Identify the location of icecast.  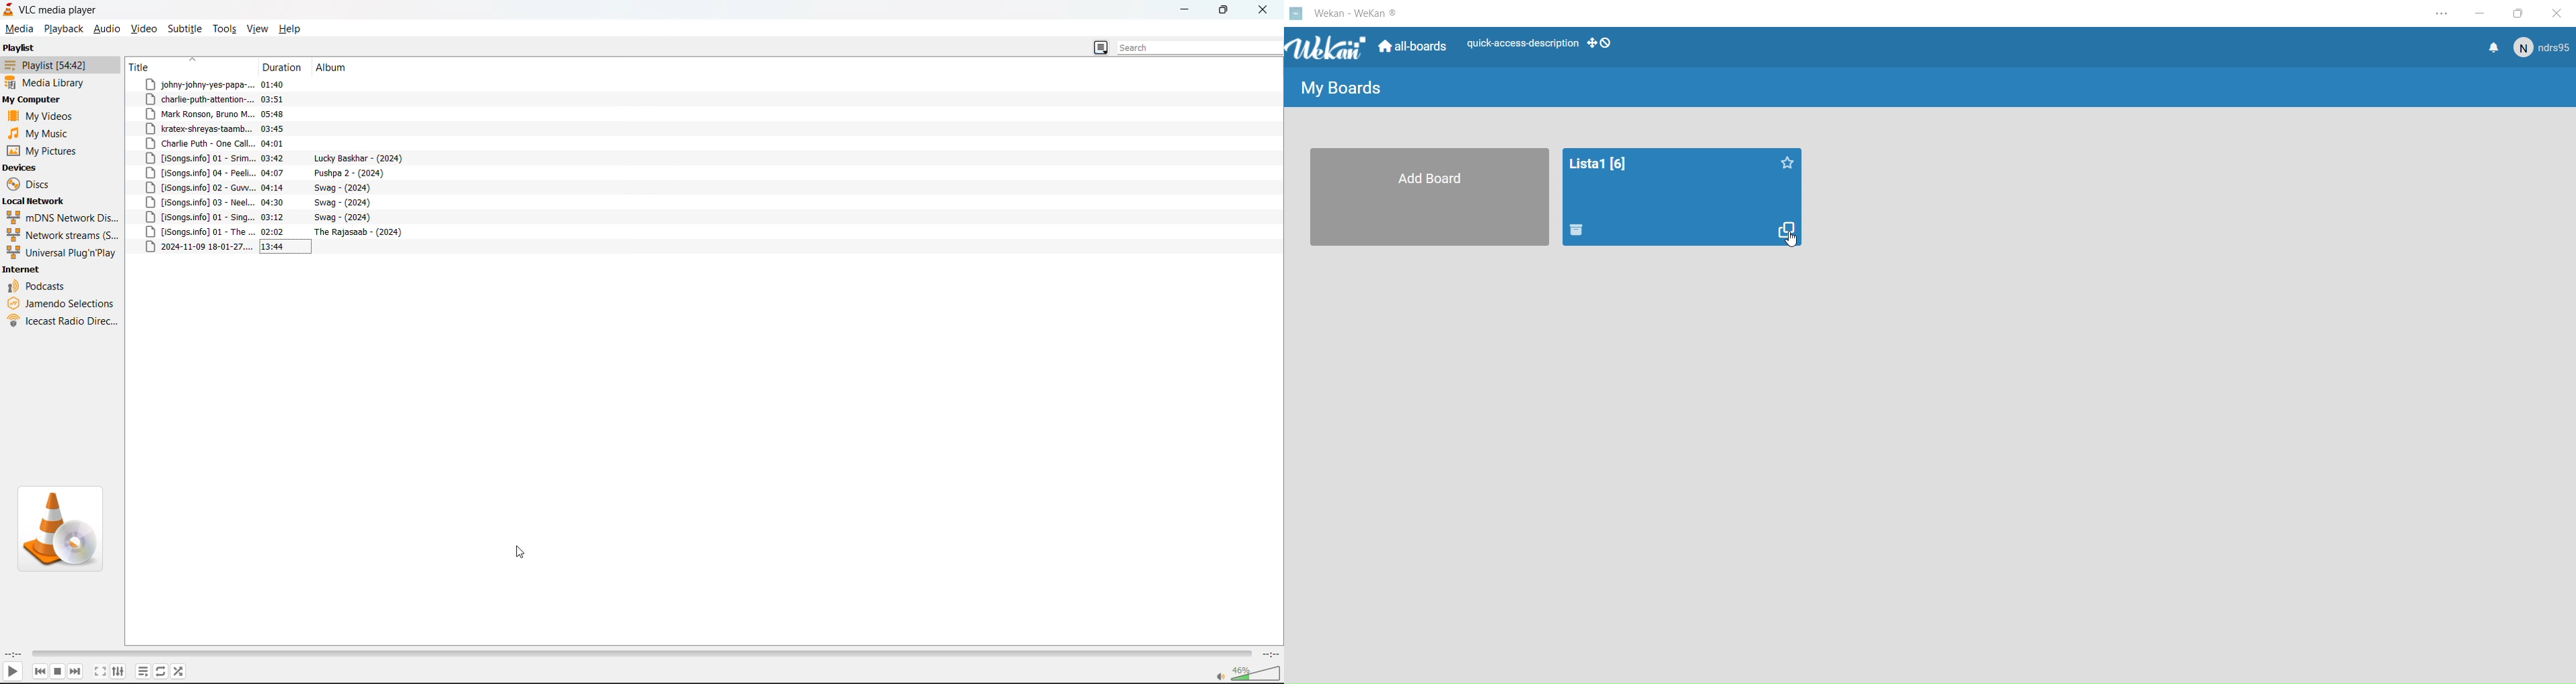
(61, 321).